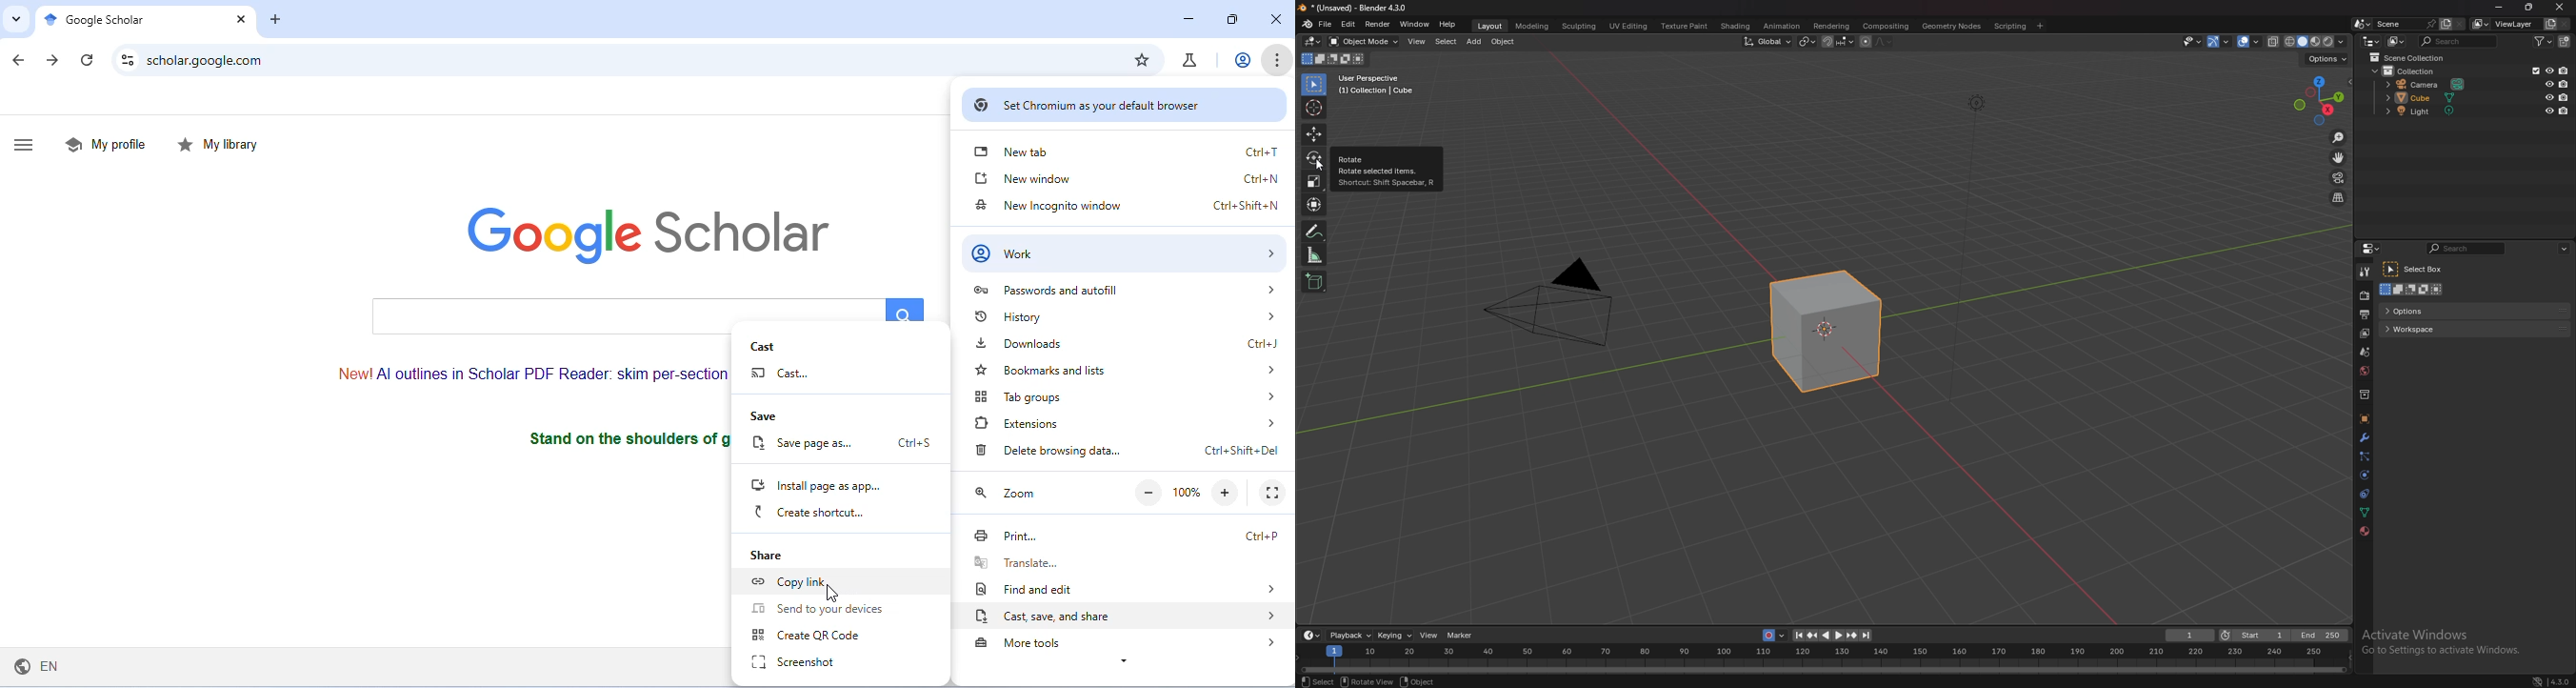 Image resolution: width=2576 pixels, height=700 pixels. I want to click on history, so click(1128, 318).